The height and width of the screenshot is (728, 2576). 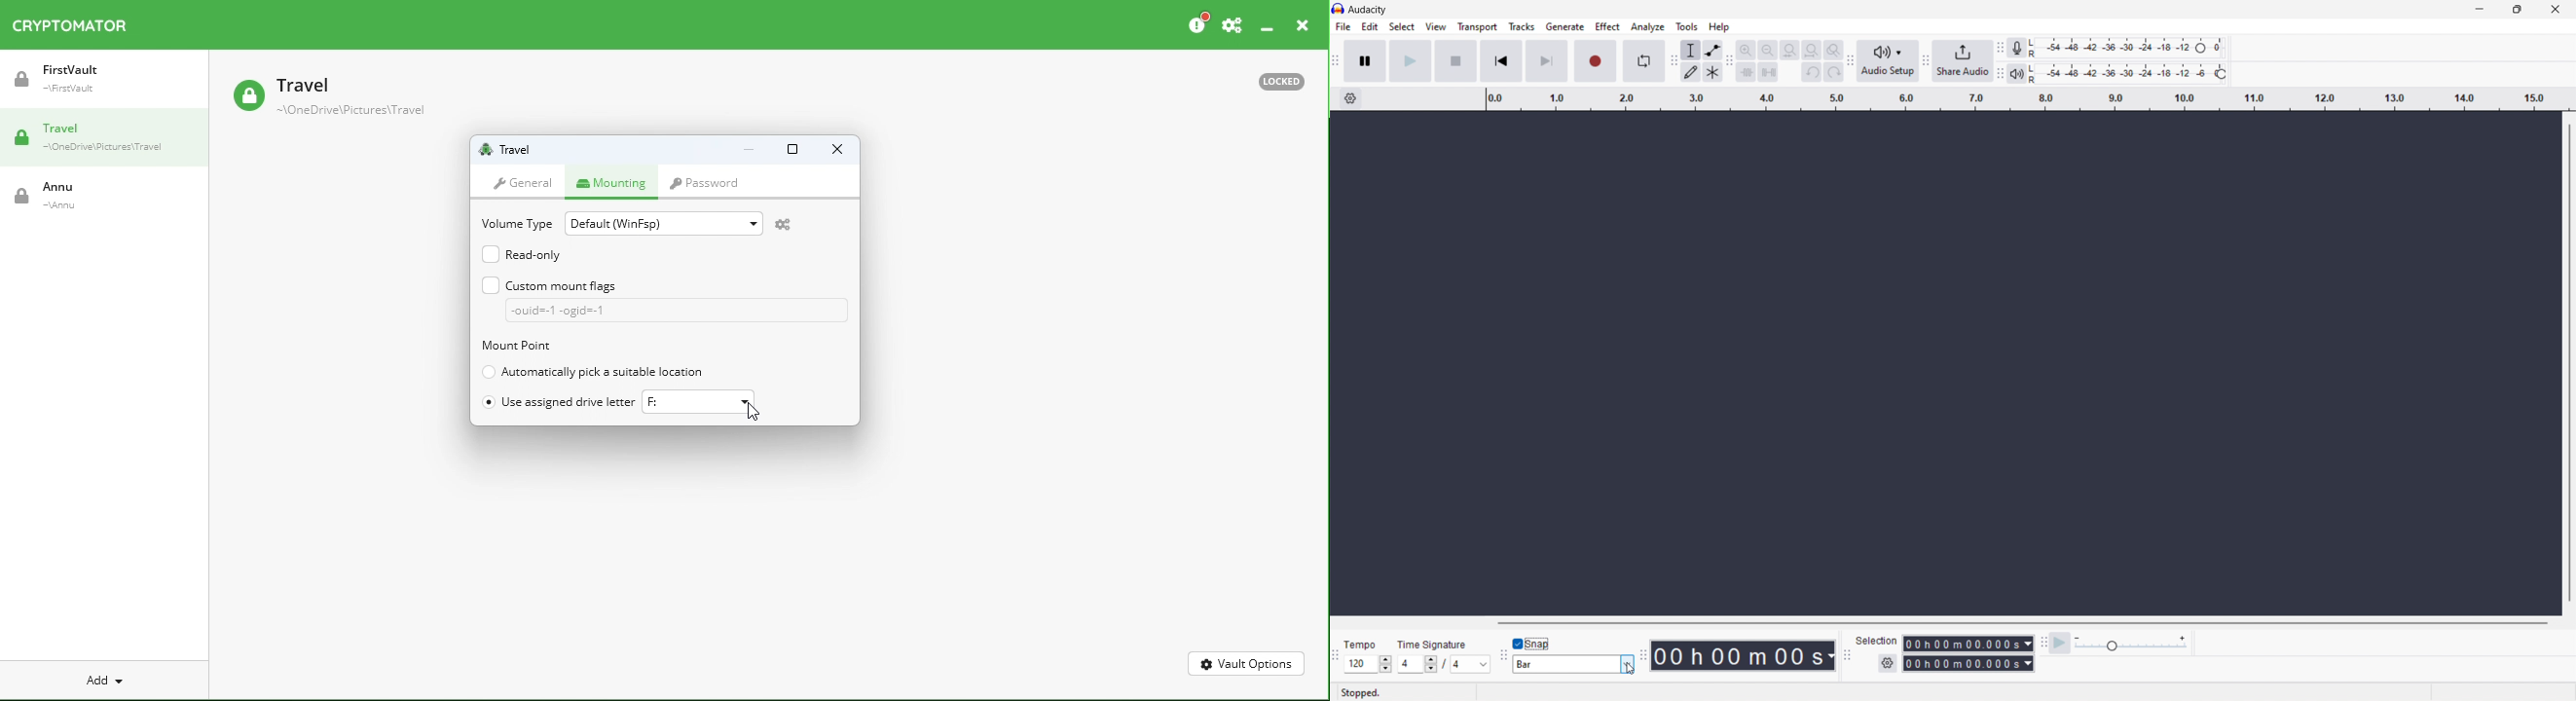 I want to click on playback meter, so click(x=2130, y=644).